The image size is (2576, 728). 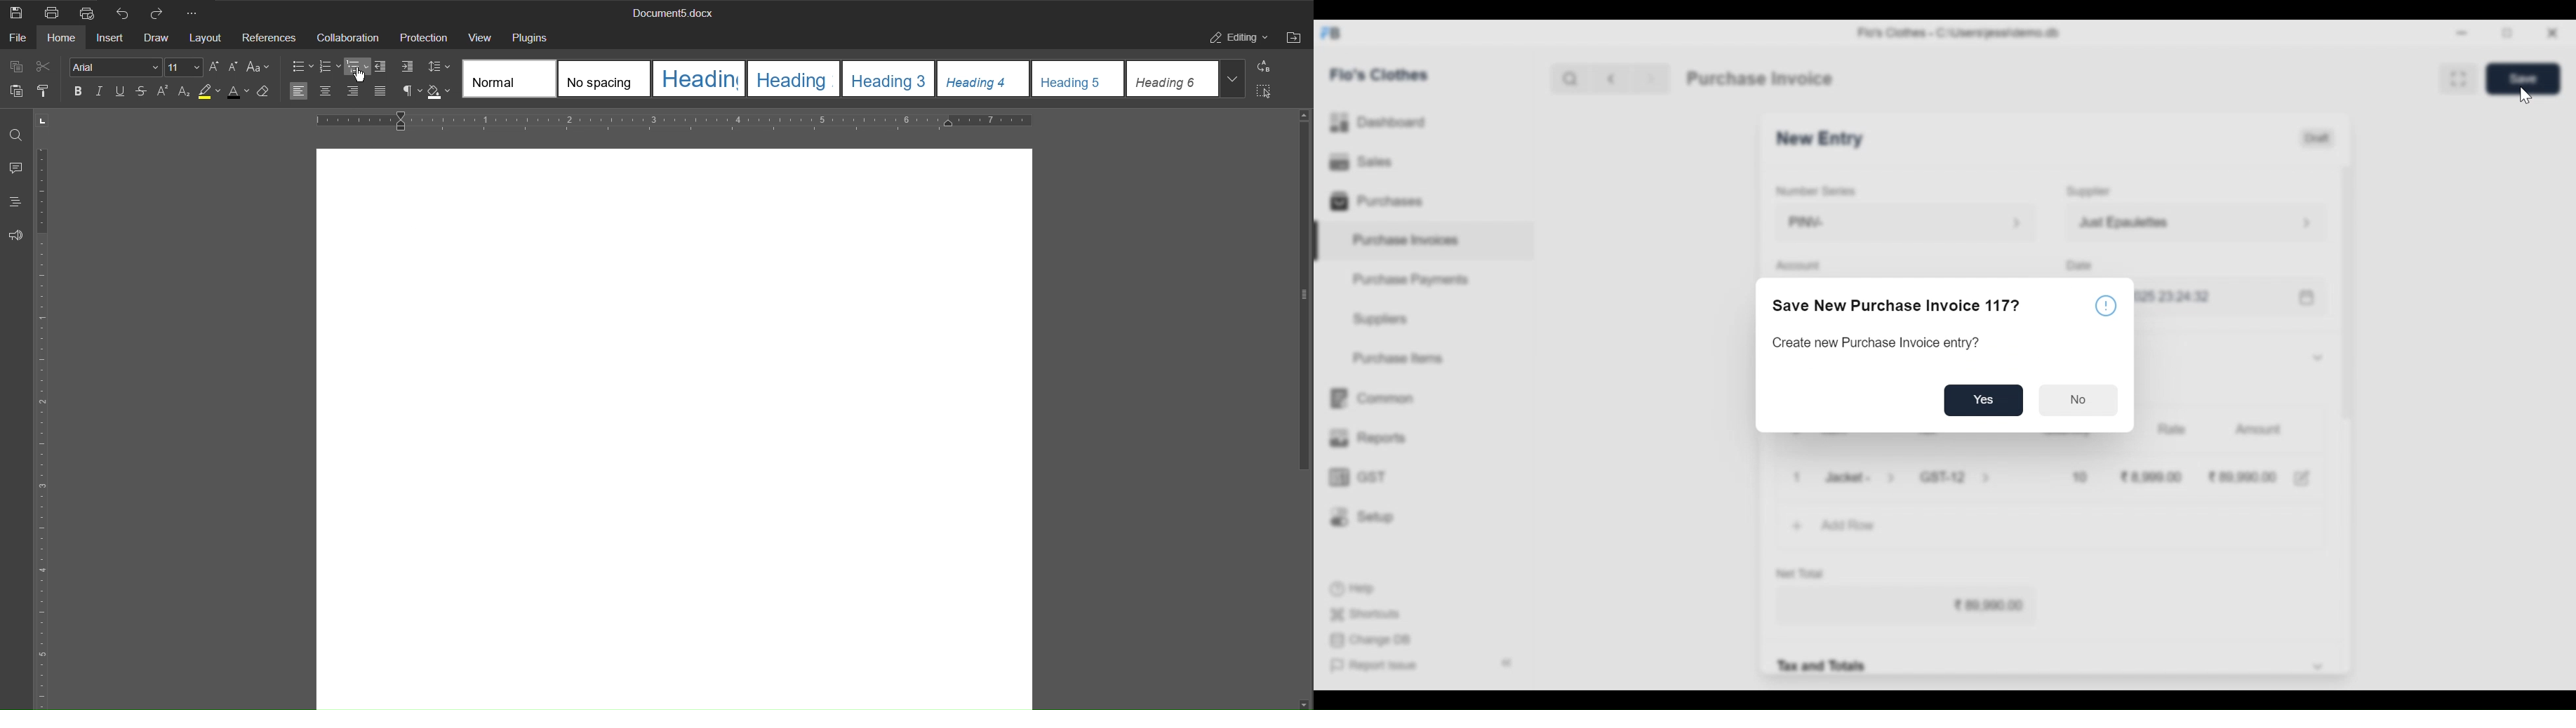 I want to click on Increase Indents, so click(x=408, y=67).